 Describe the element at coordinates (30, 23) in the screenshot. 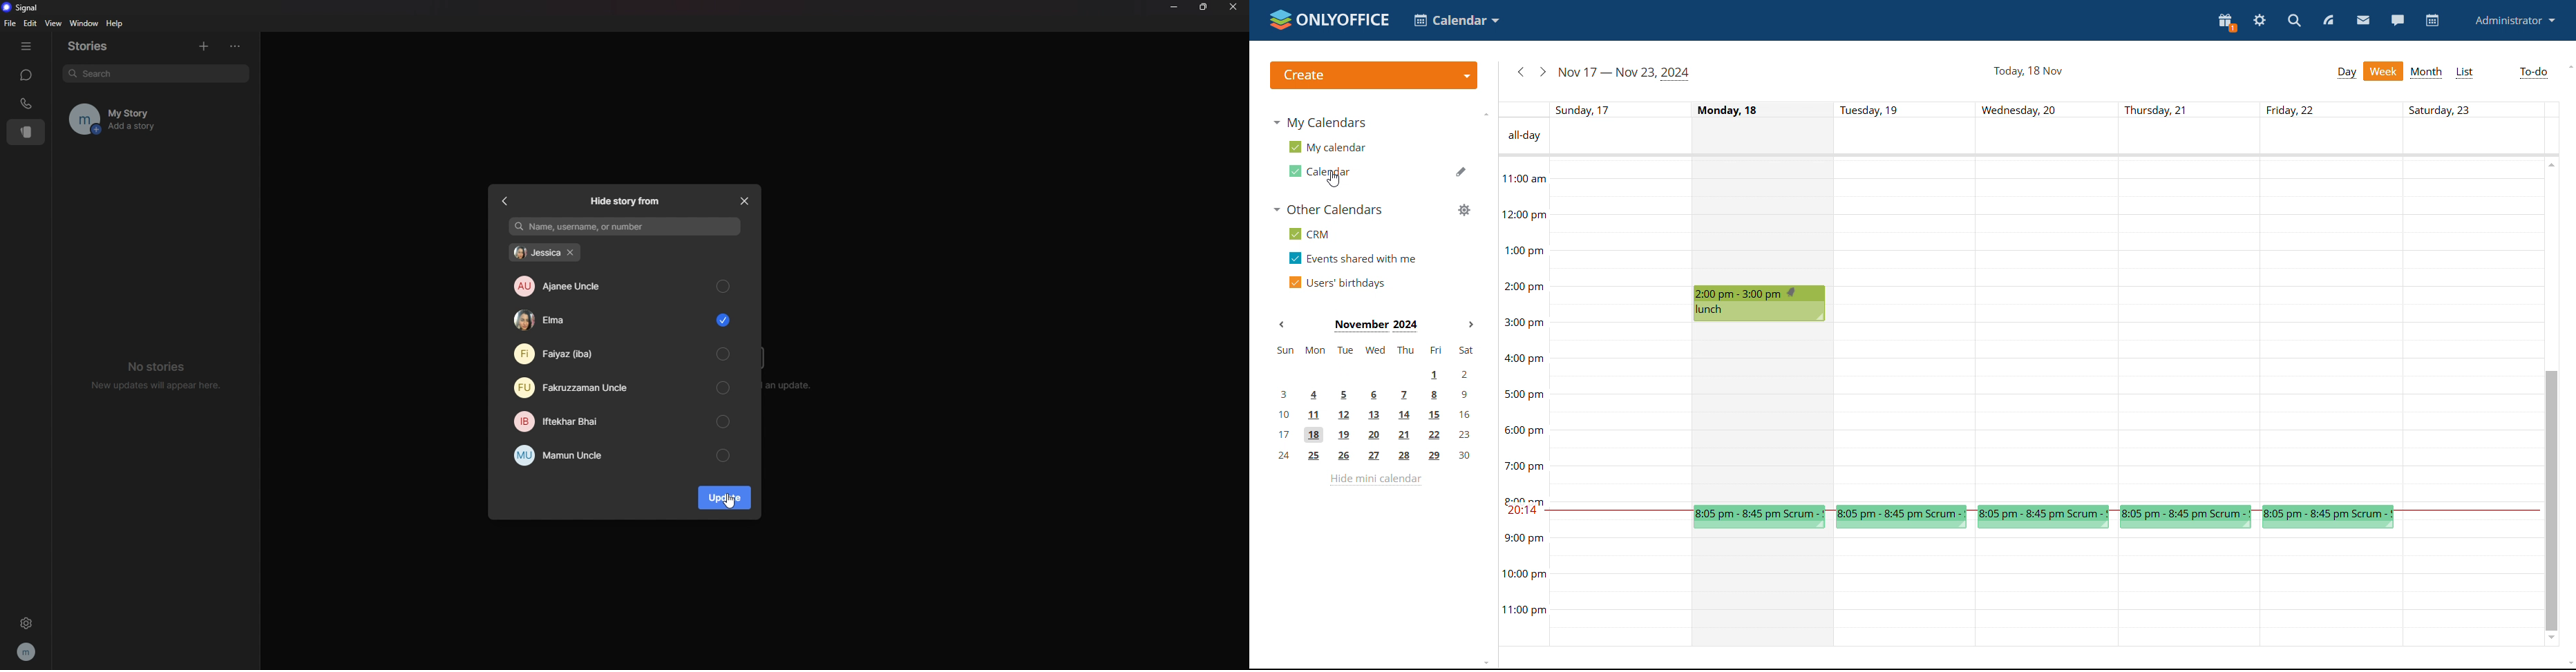

I see `edit` at that location.